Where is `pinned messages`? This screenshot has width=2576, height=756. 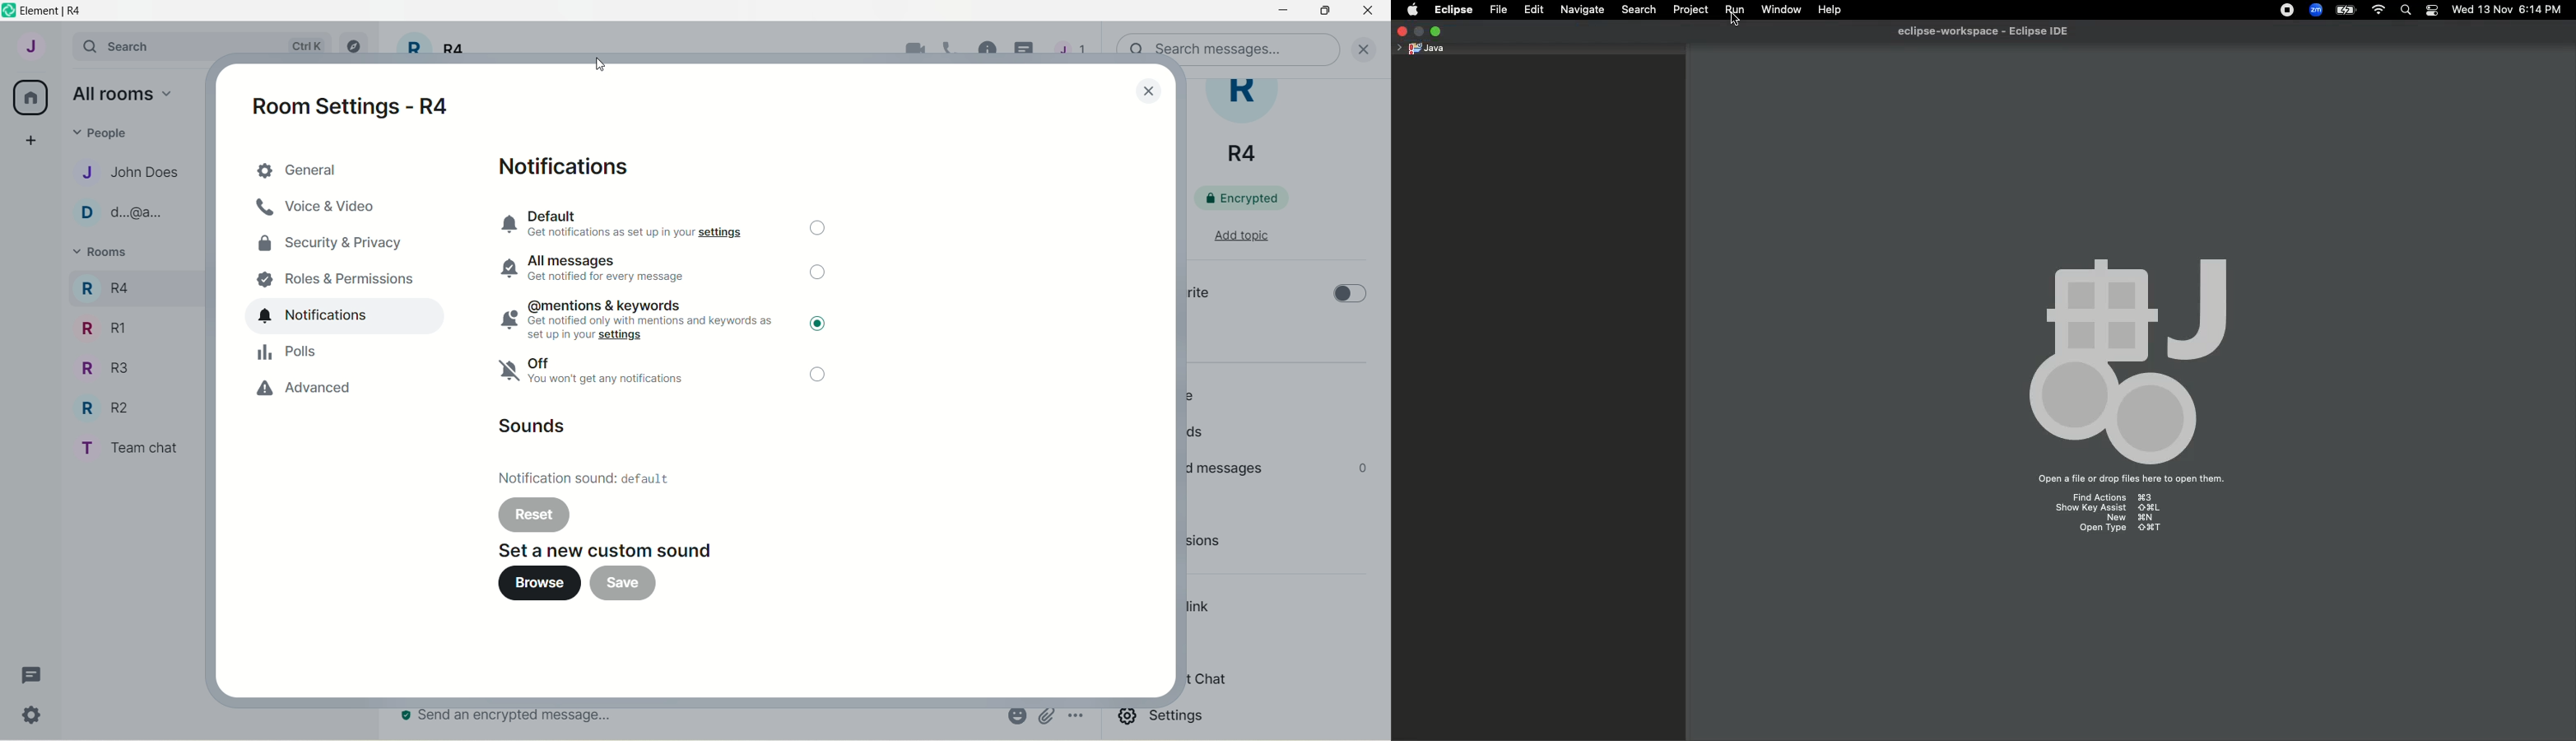 pinned messages is located at coordinates (1226, 468).